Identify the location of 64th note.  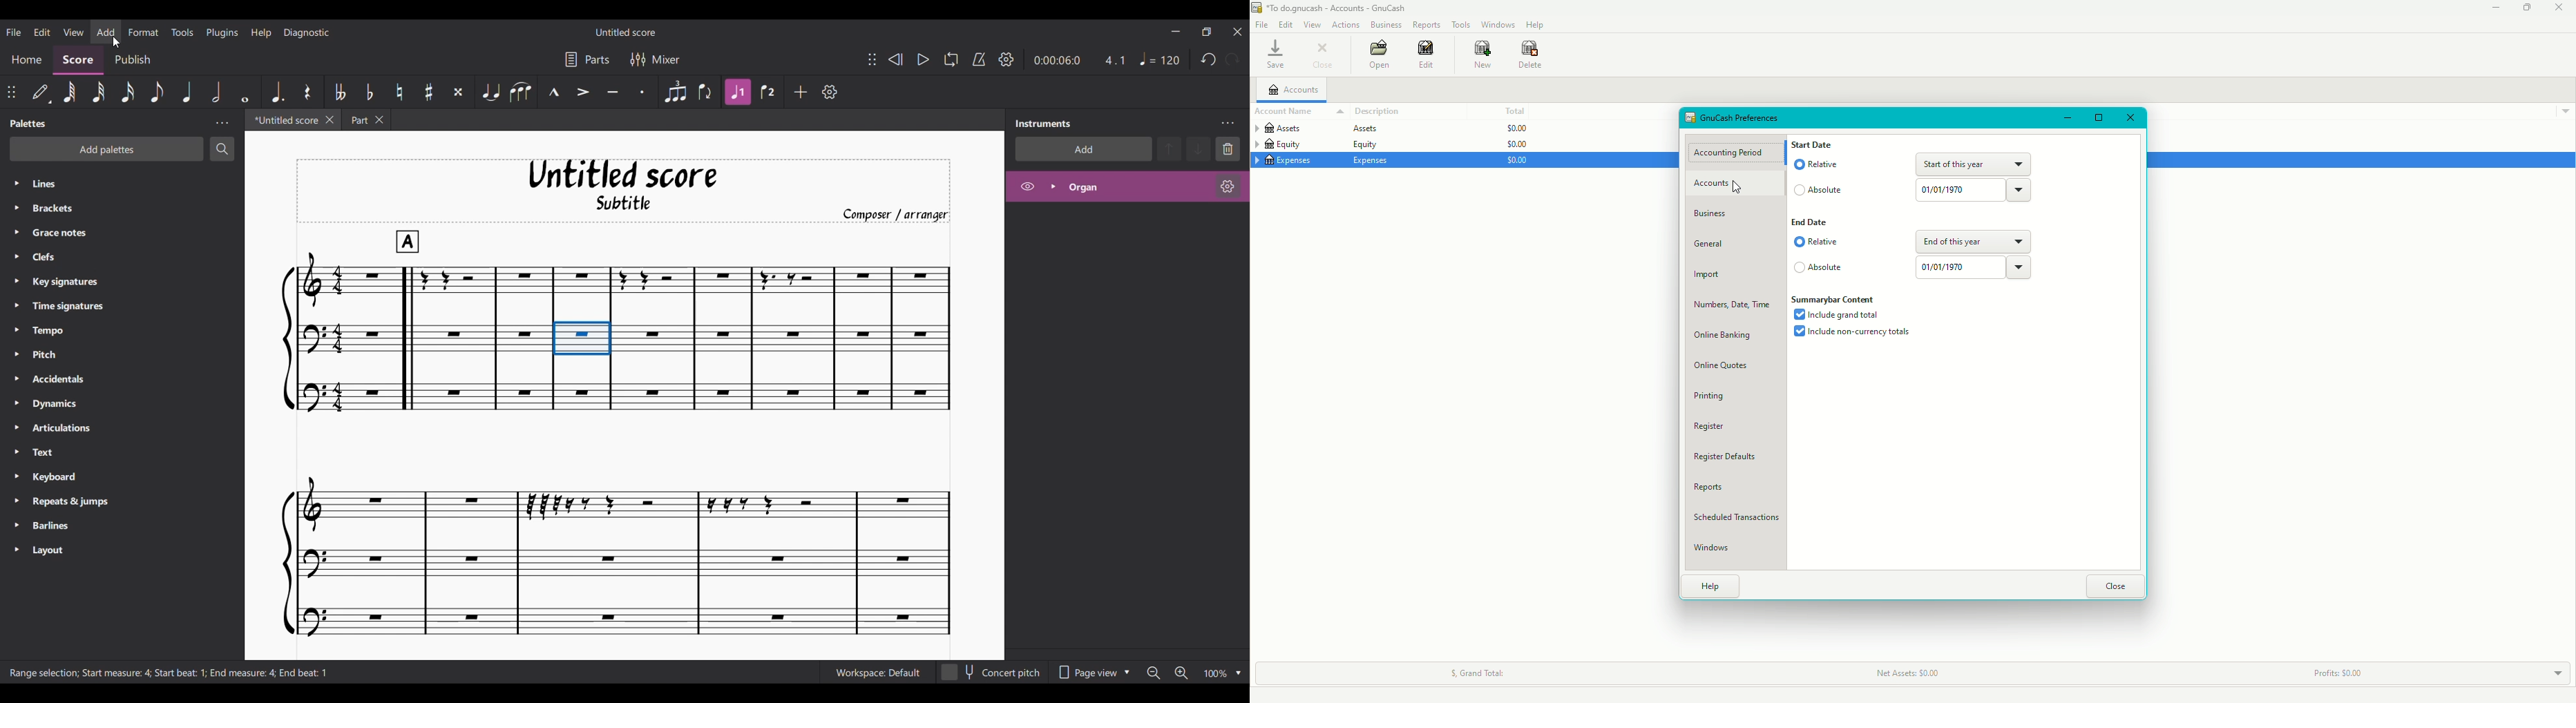
(70, 92).